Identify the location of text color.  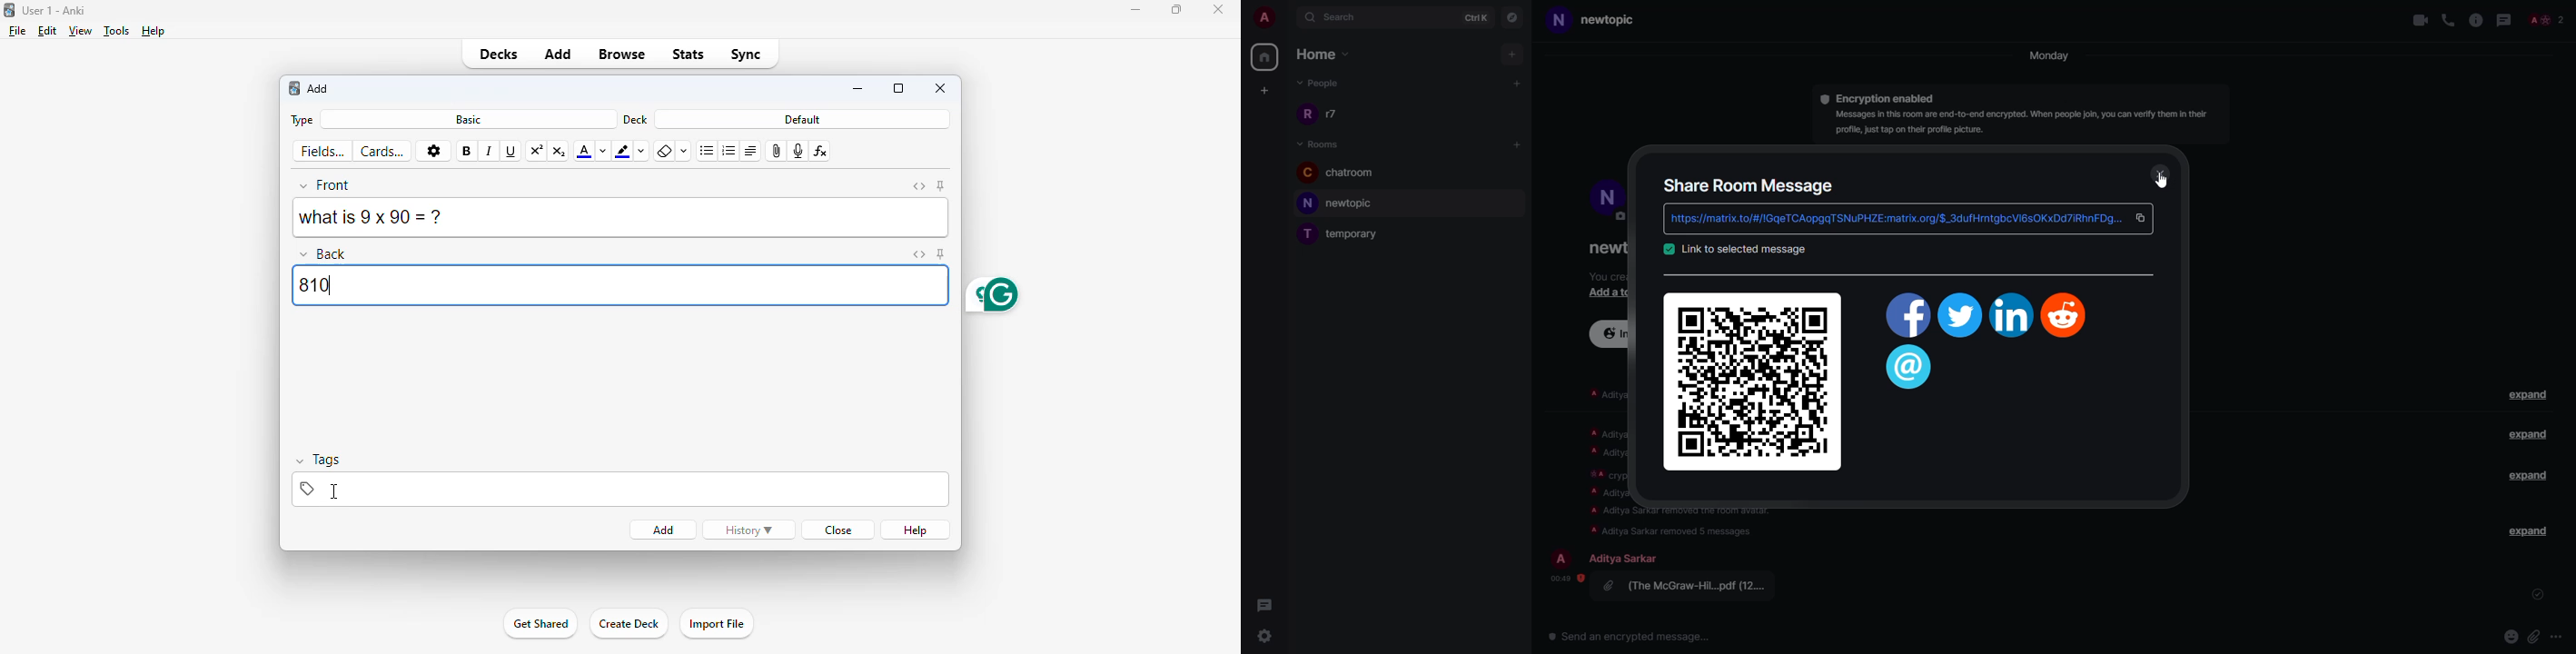
(583, 152).